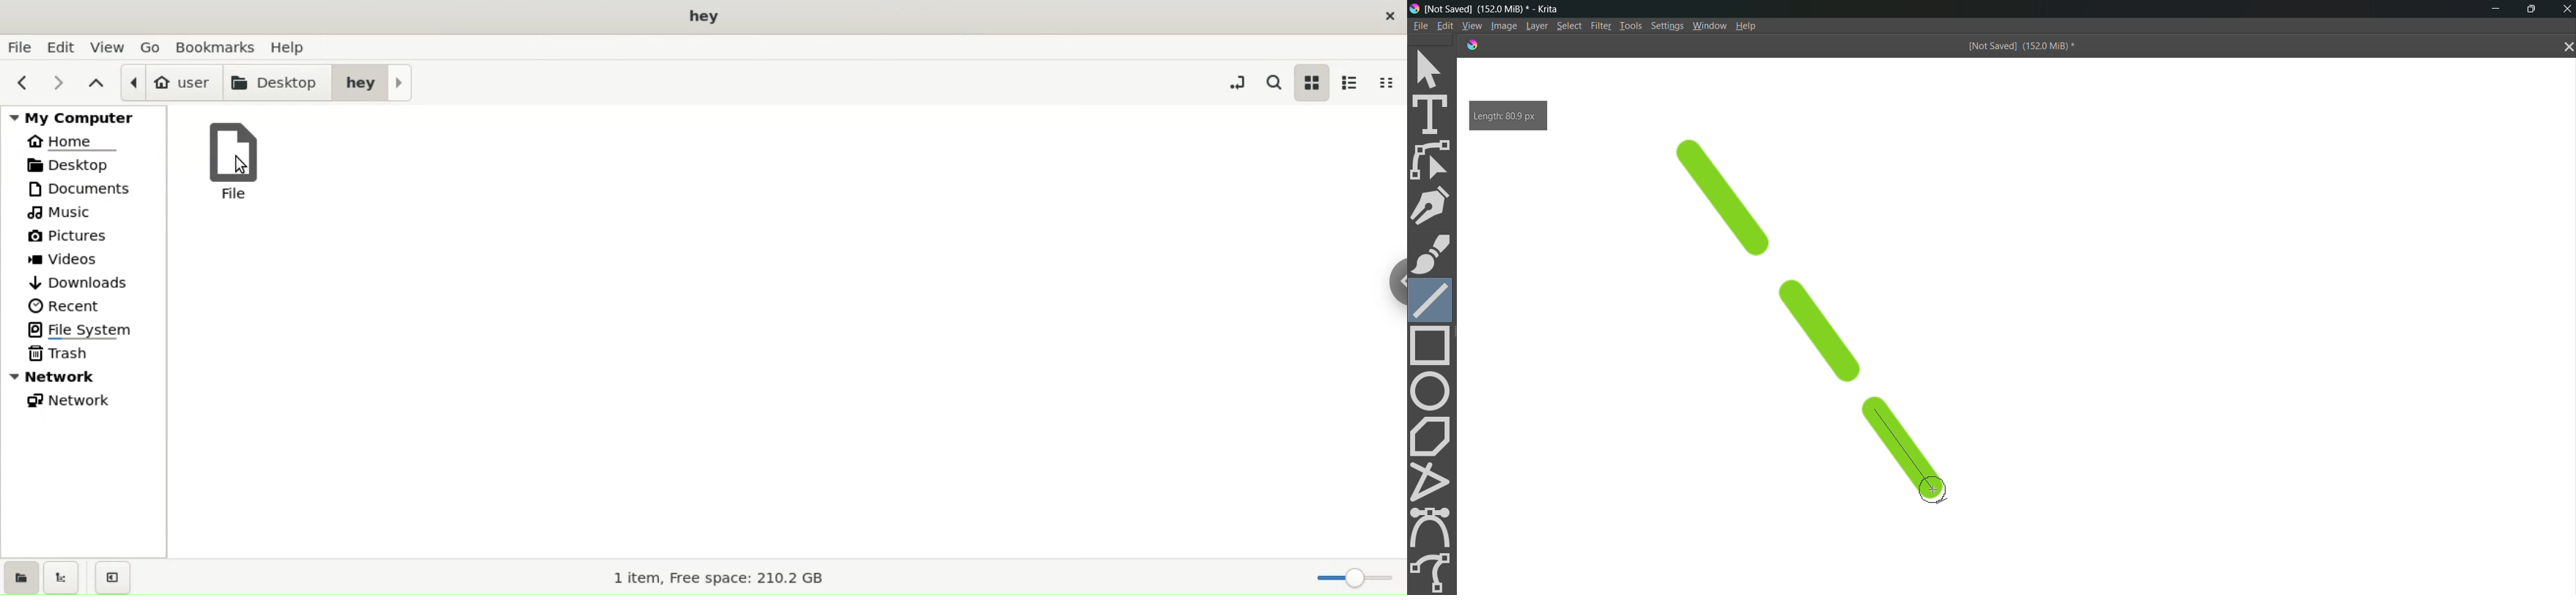 The width and height of the screenshot is (2576, 616). Describe the element at coordinates (1900, 459) in the screenshot. I see `line` at that location.